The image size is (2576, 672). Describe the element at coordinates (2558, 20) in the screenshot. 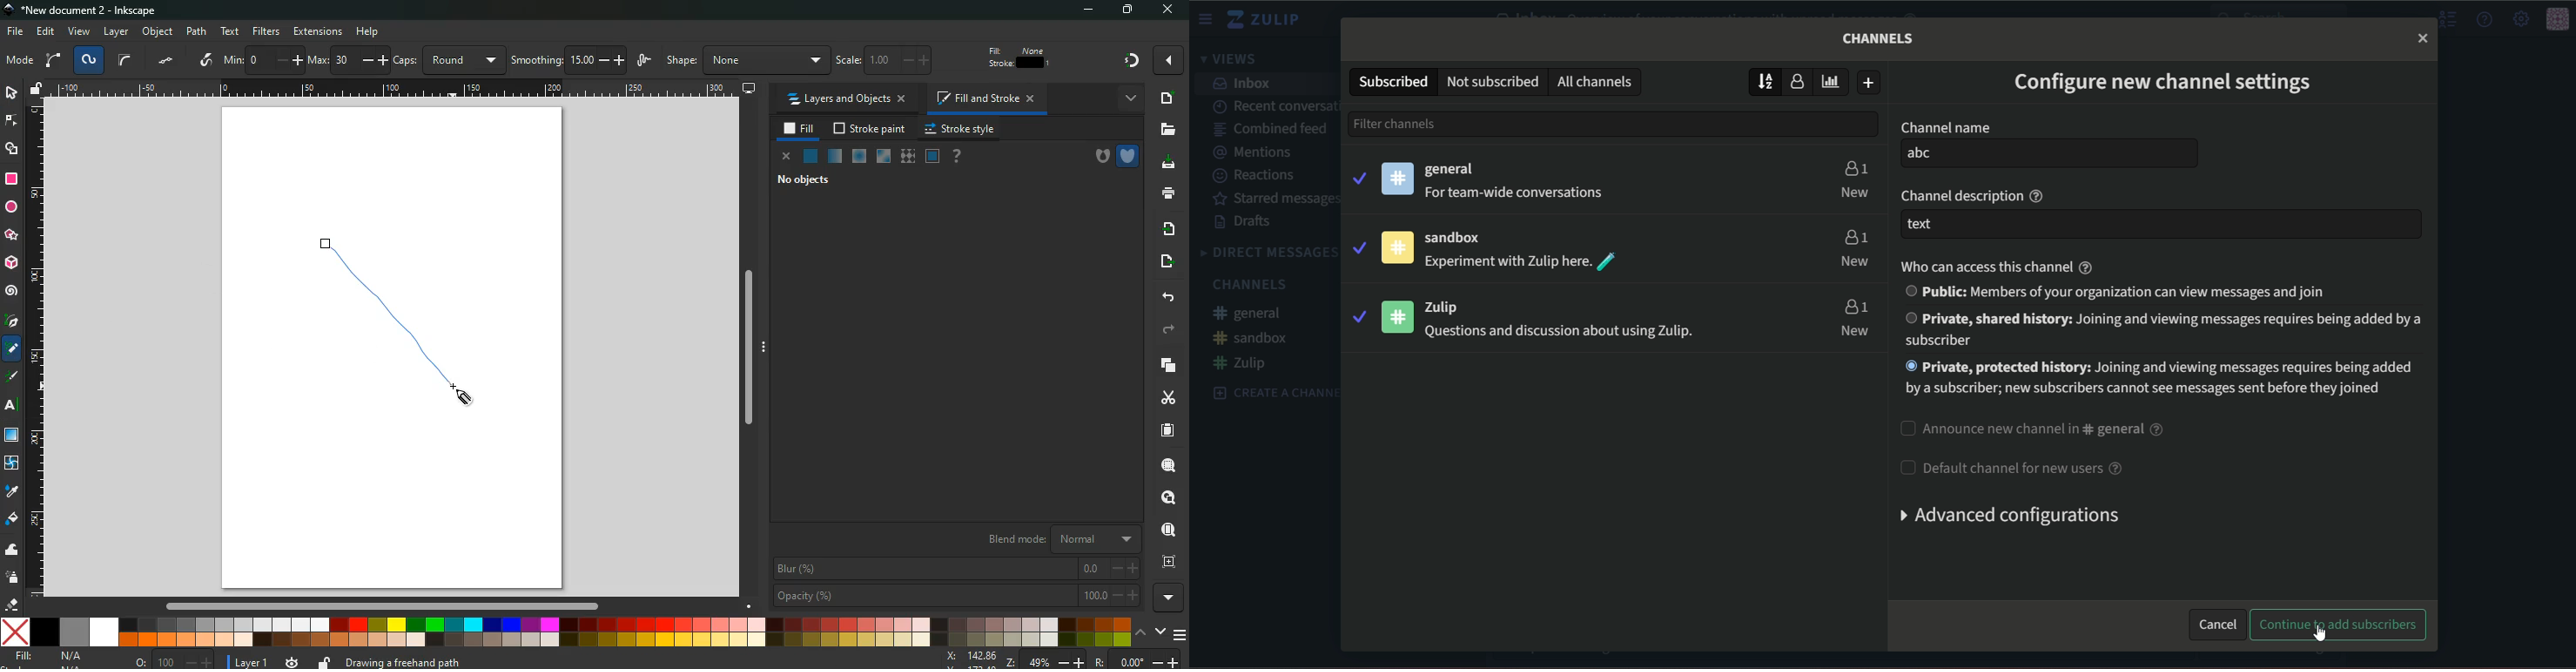

I see `icon` at that location.